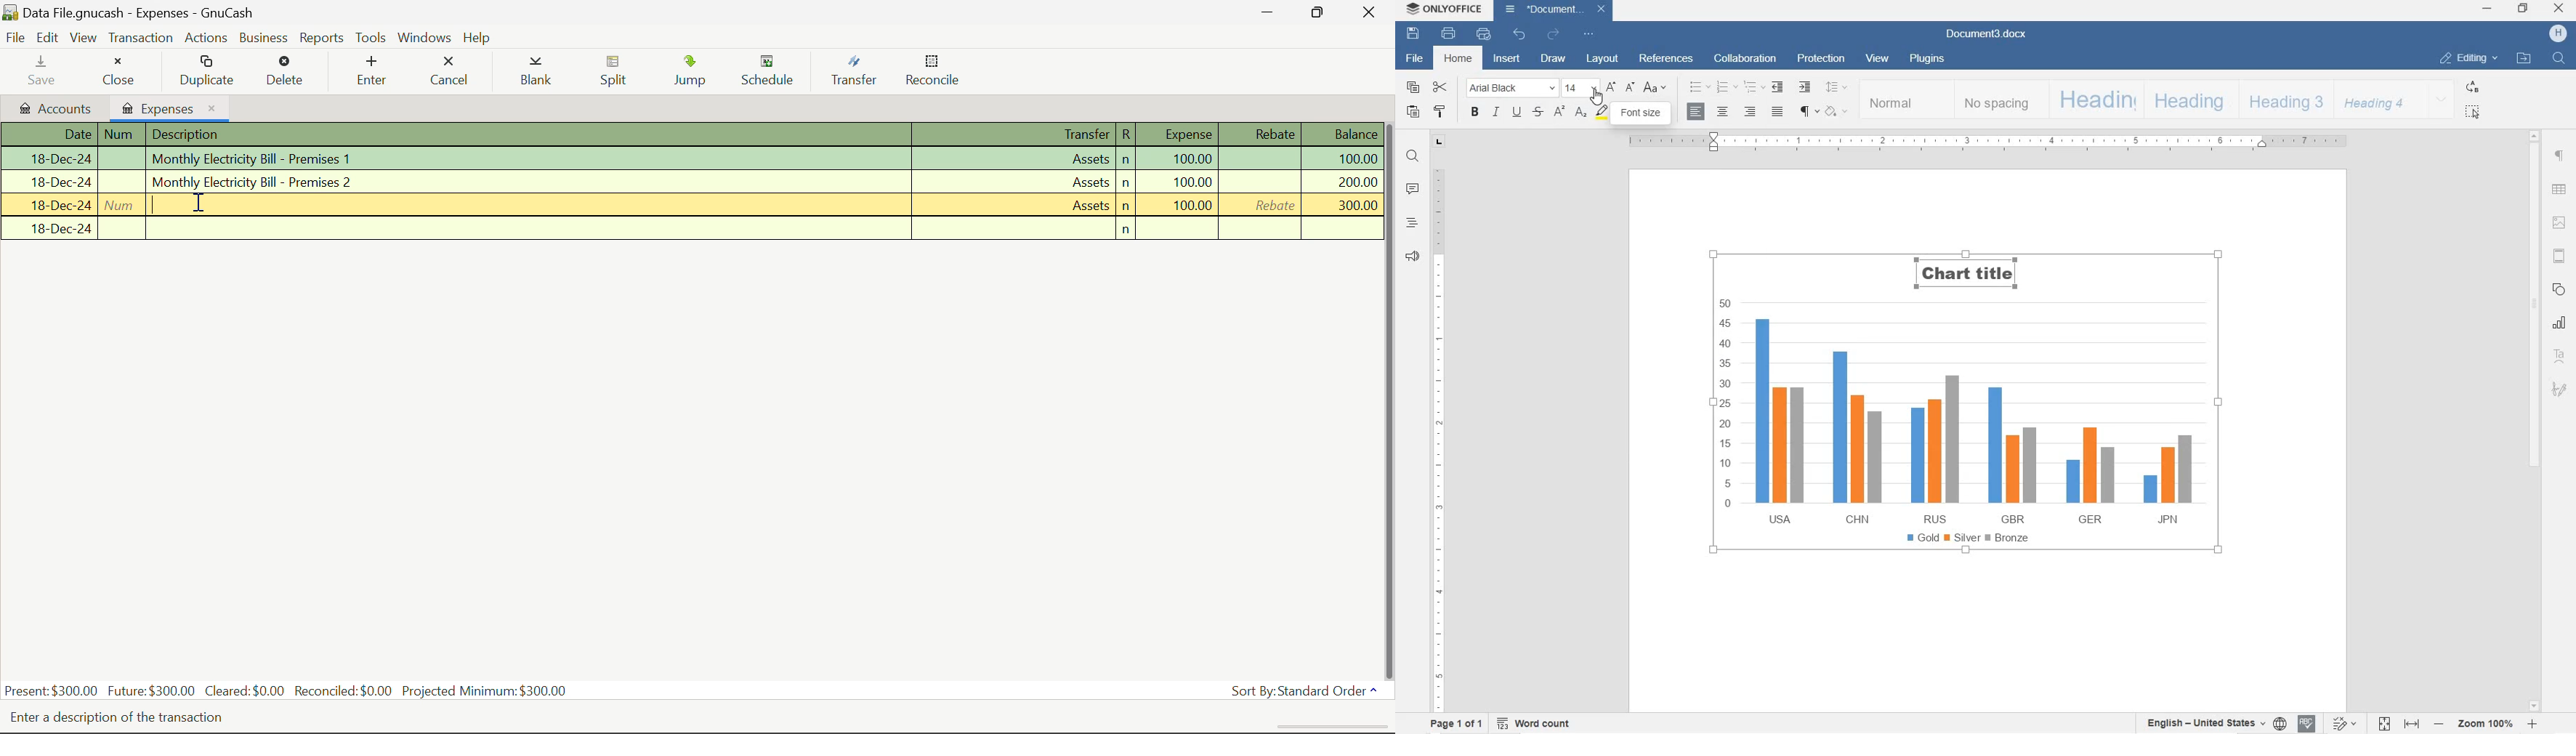 This screenshot has width=2576, height=756. What do you see at coordinates (321, 39) in the screenshot?
I see `Reports` at bounding box center [321, 39].